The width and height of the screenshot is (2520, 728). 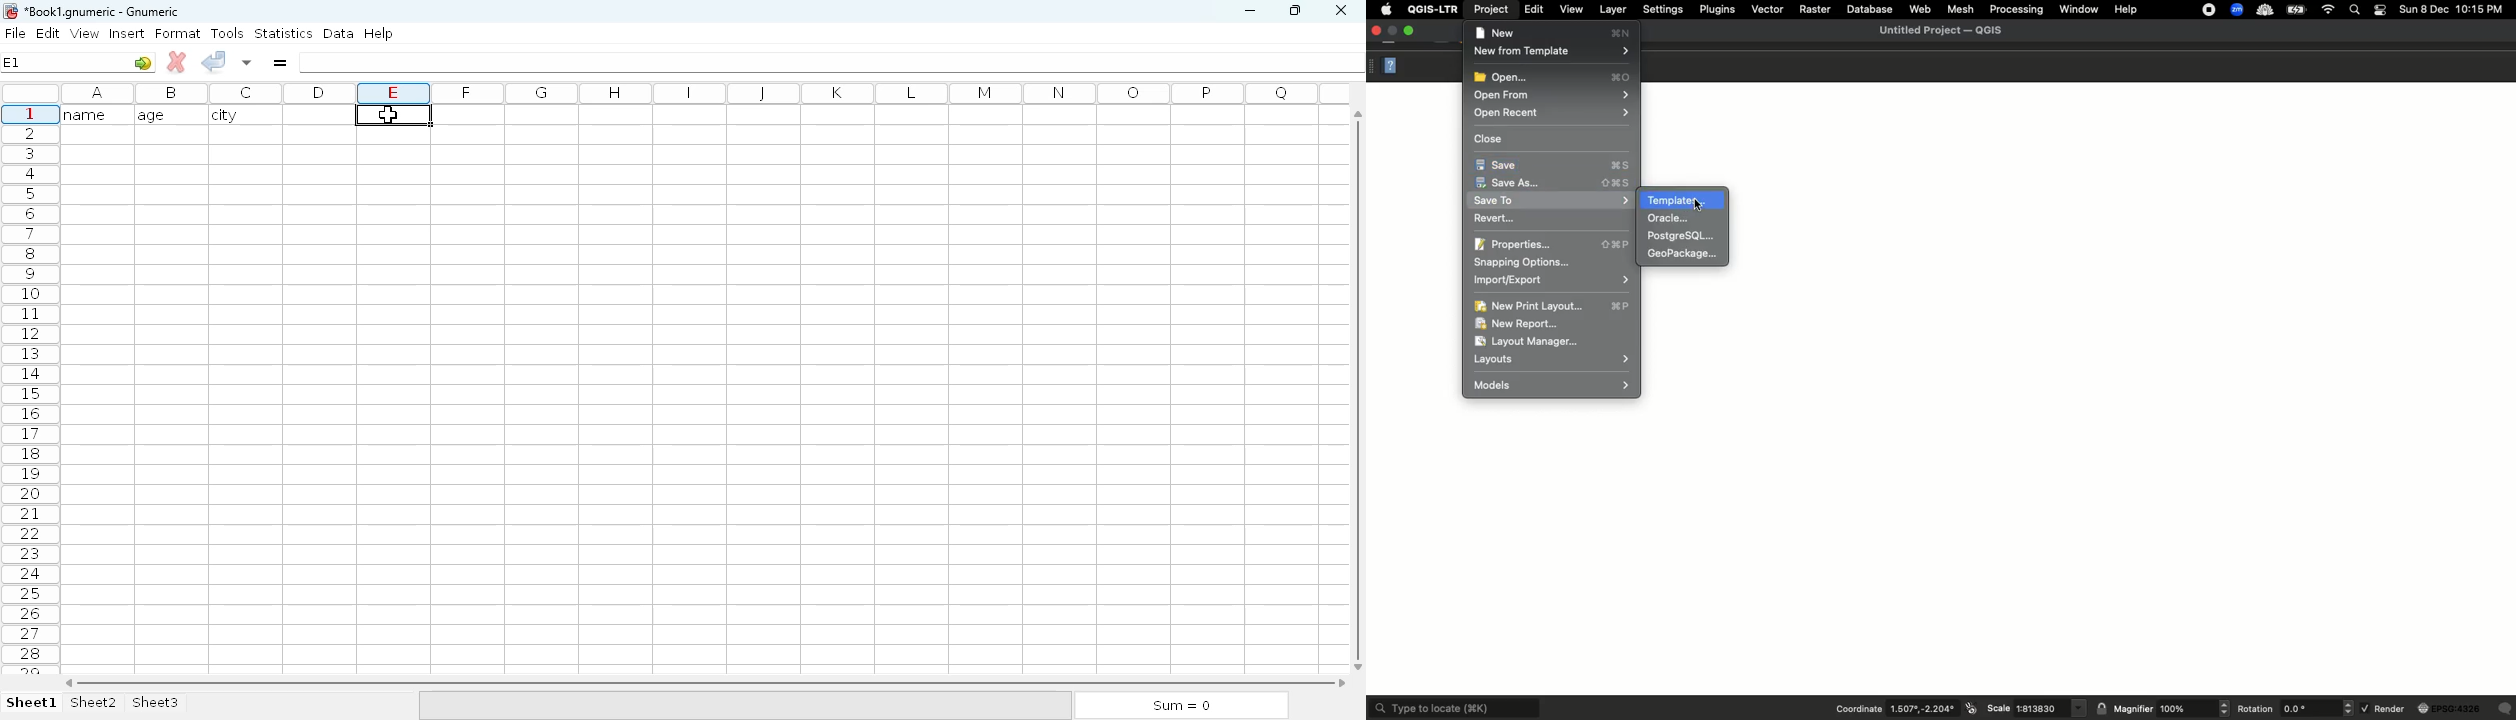 I want to click on close, so click(x=1340, y=11).